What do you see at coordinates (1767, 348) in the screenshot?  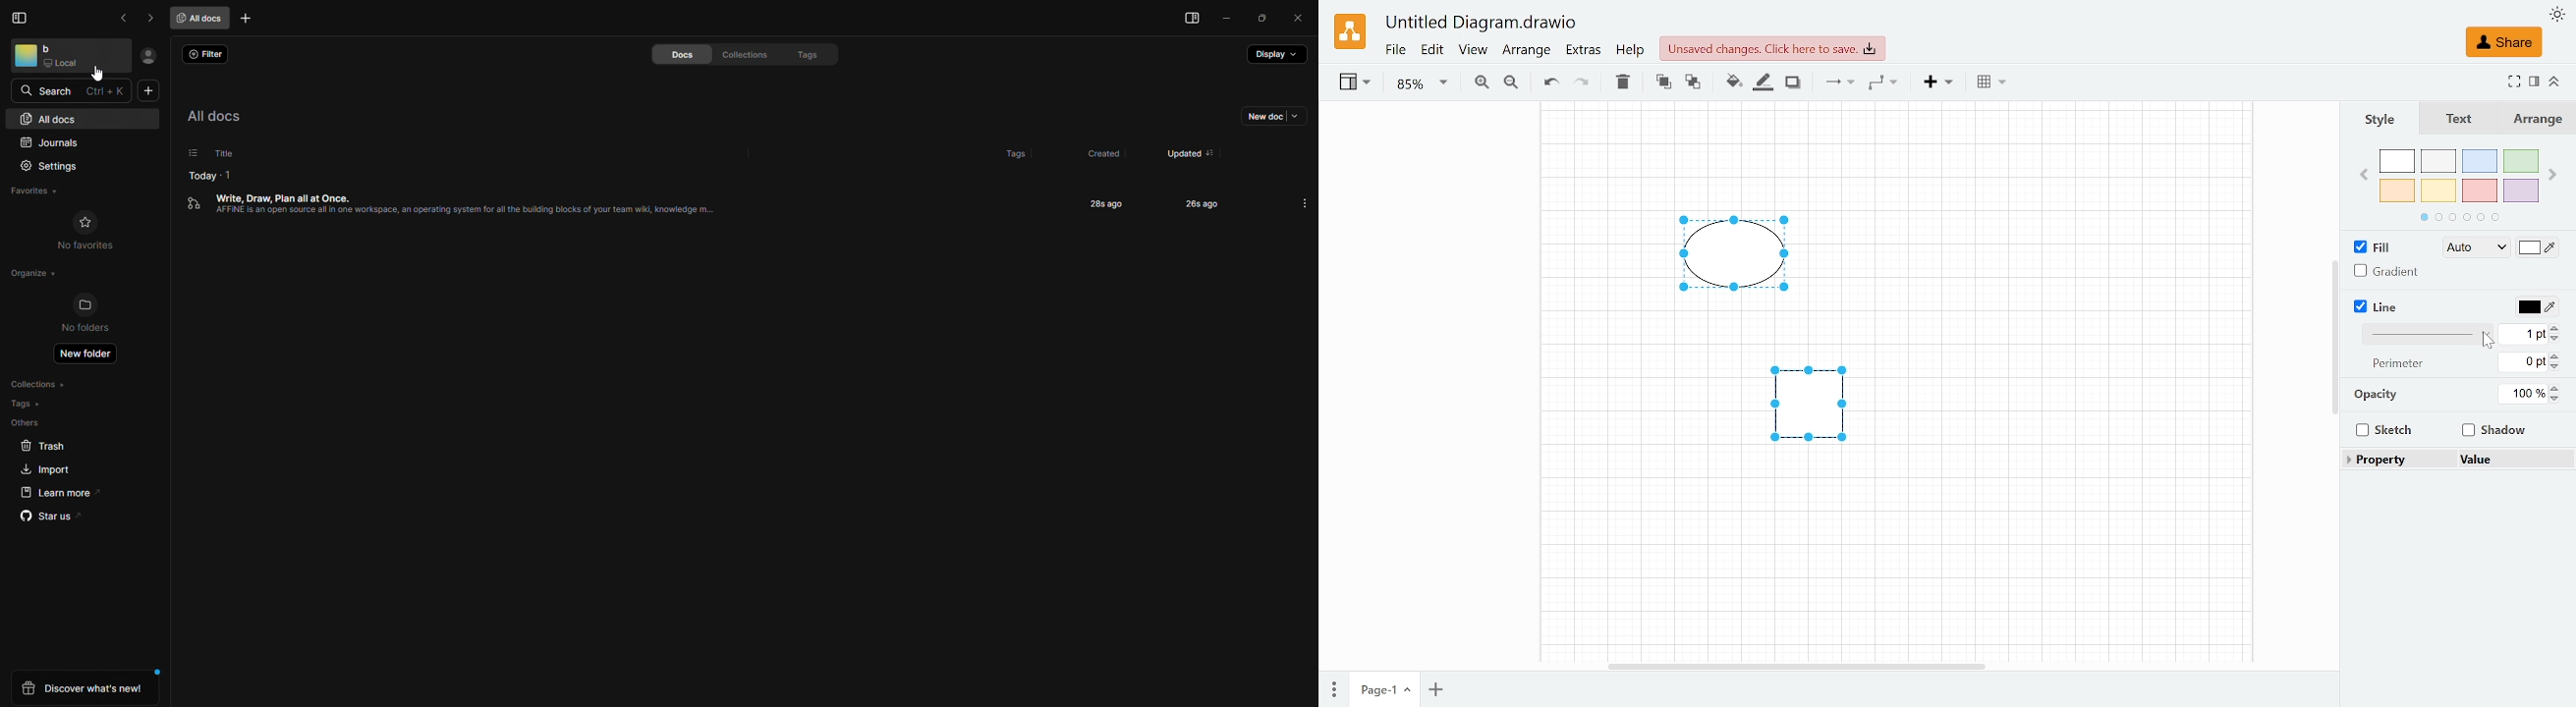 I see `Diagrams` at bounding box center [1767, 348].